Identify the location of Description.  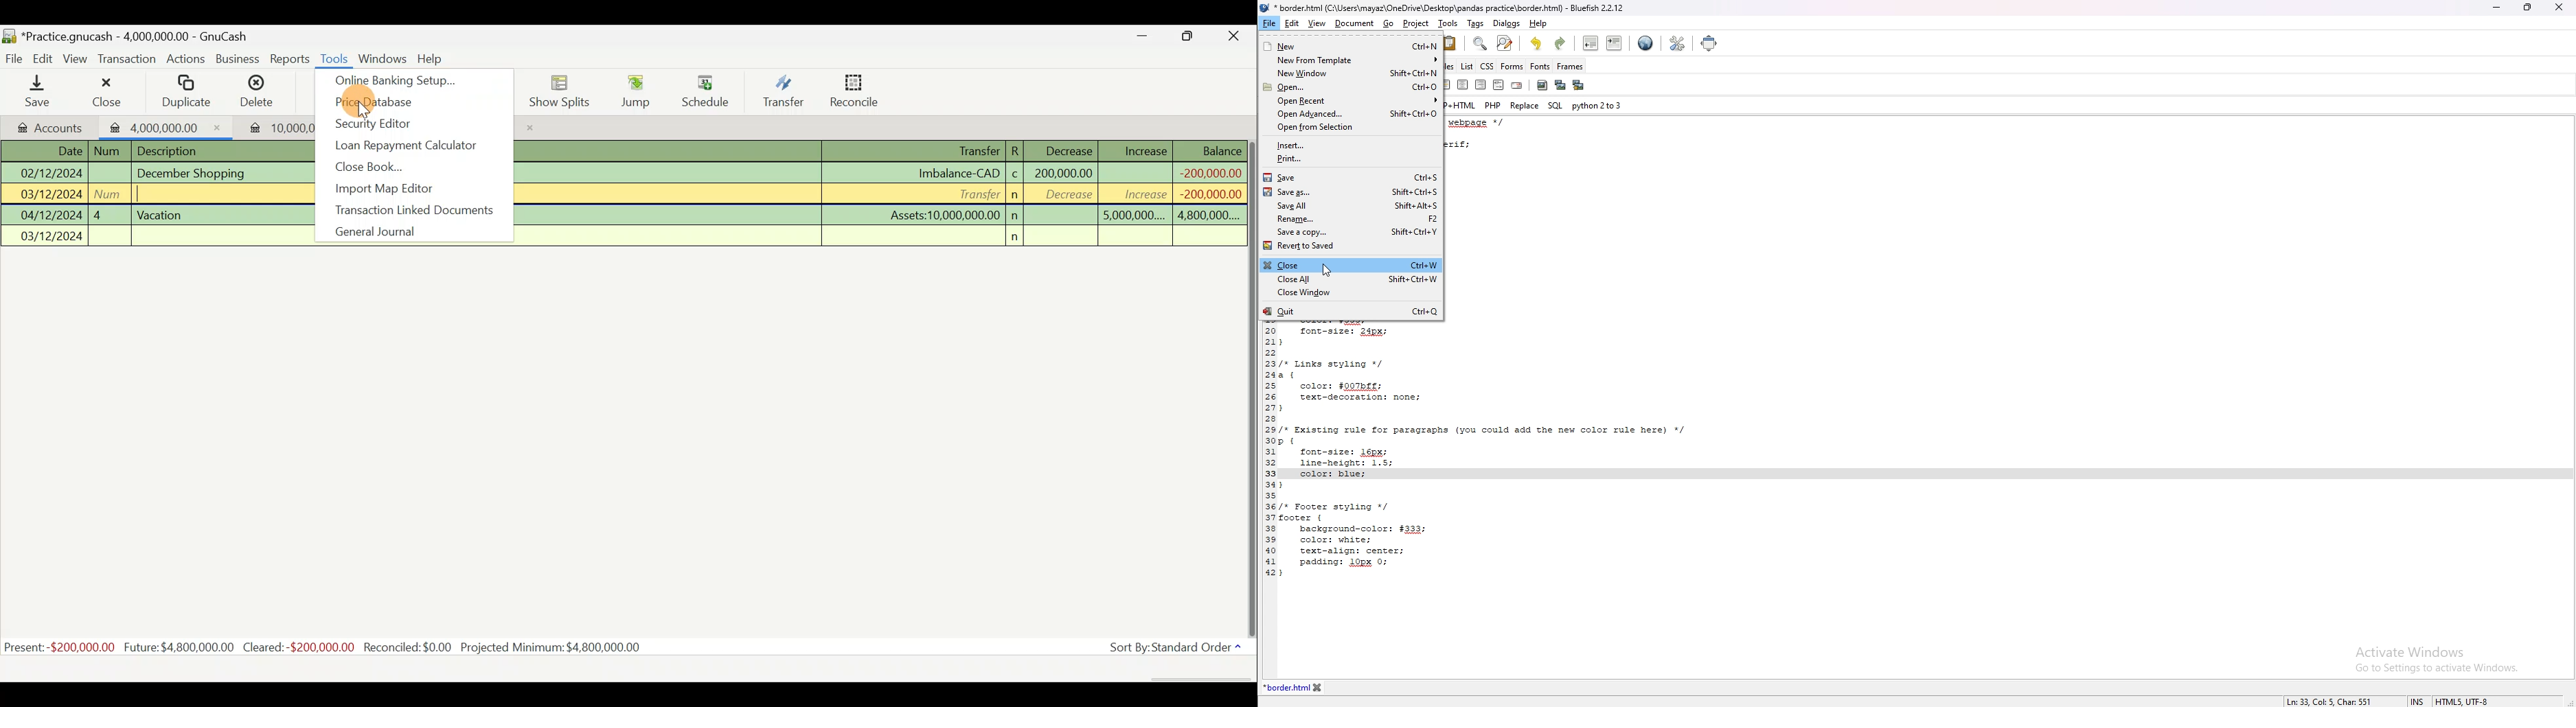
(172, 149).